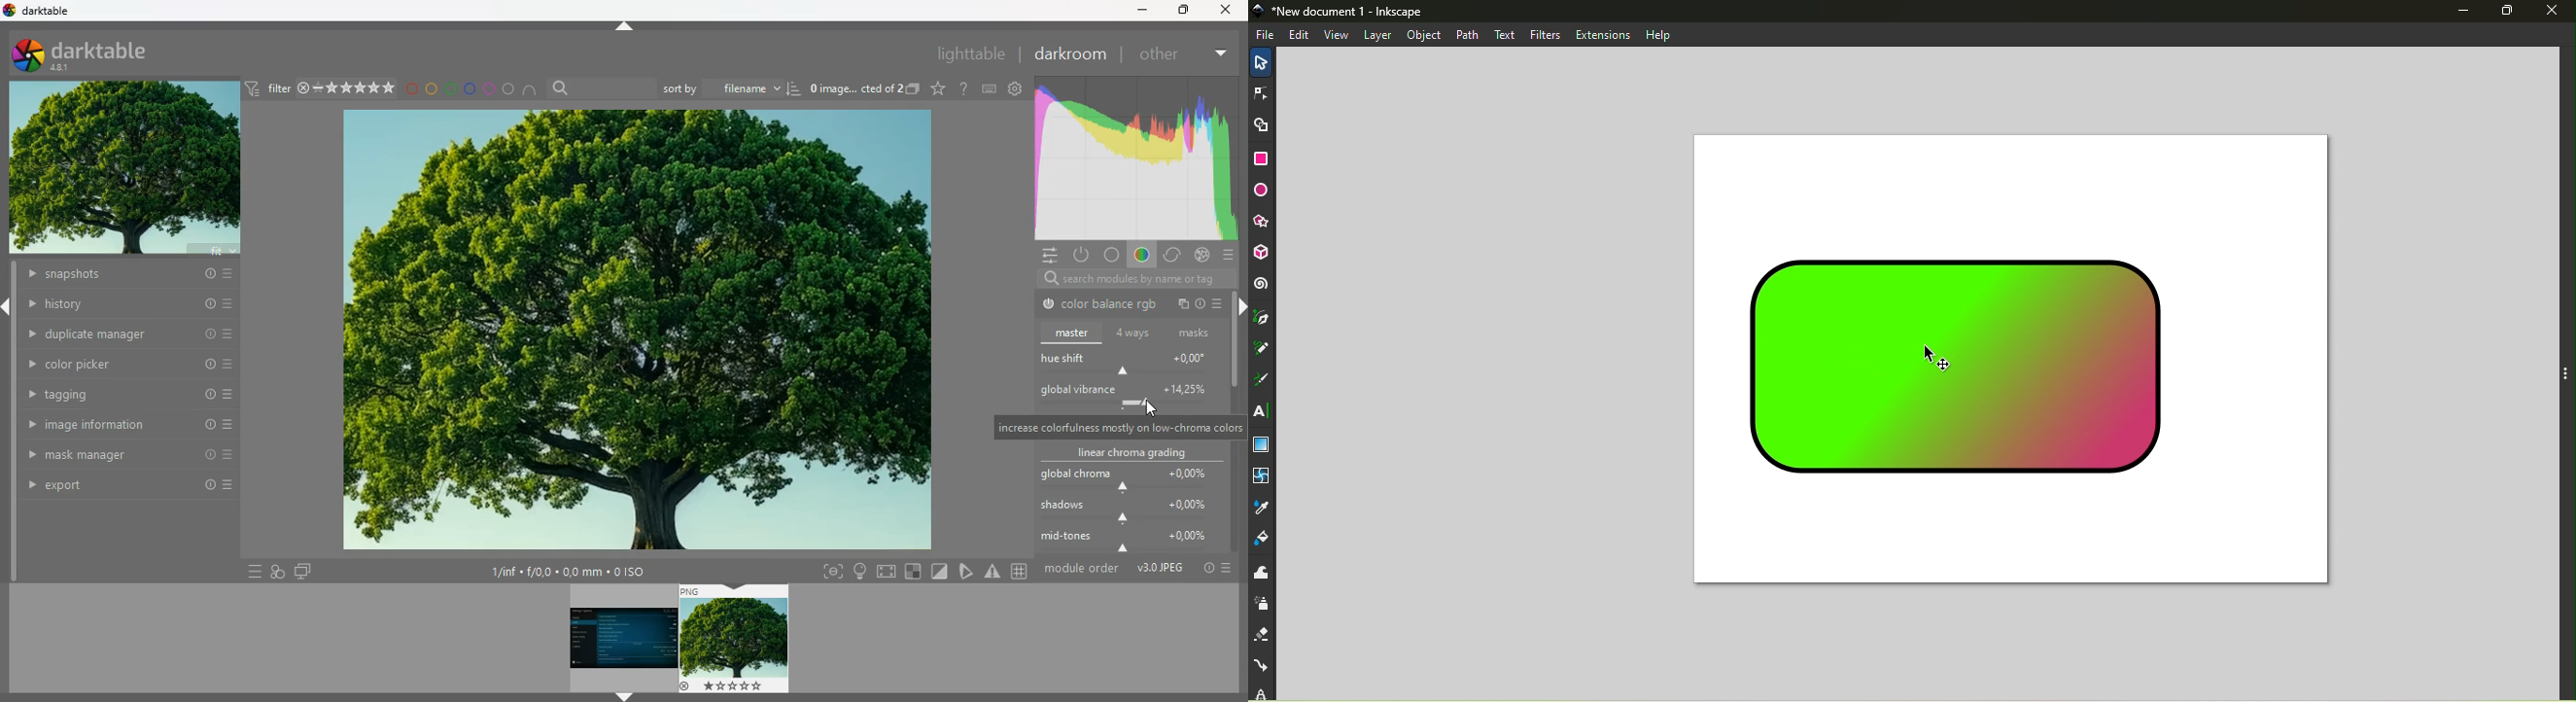  Describe the element at coordinates (1264, 478) in the screenshot. I see `Mesh tool` at that location.